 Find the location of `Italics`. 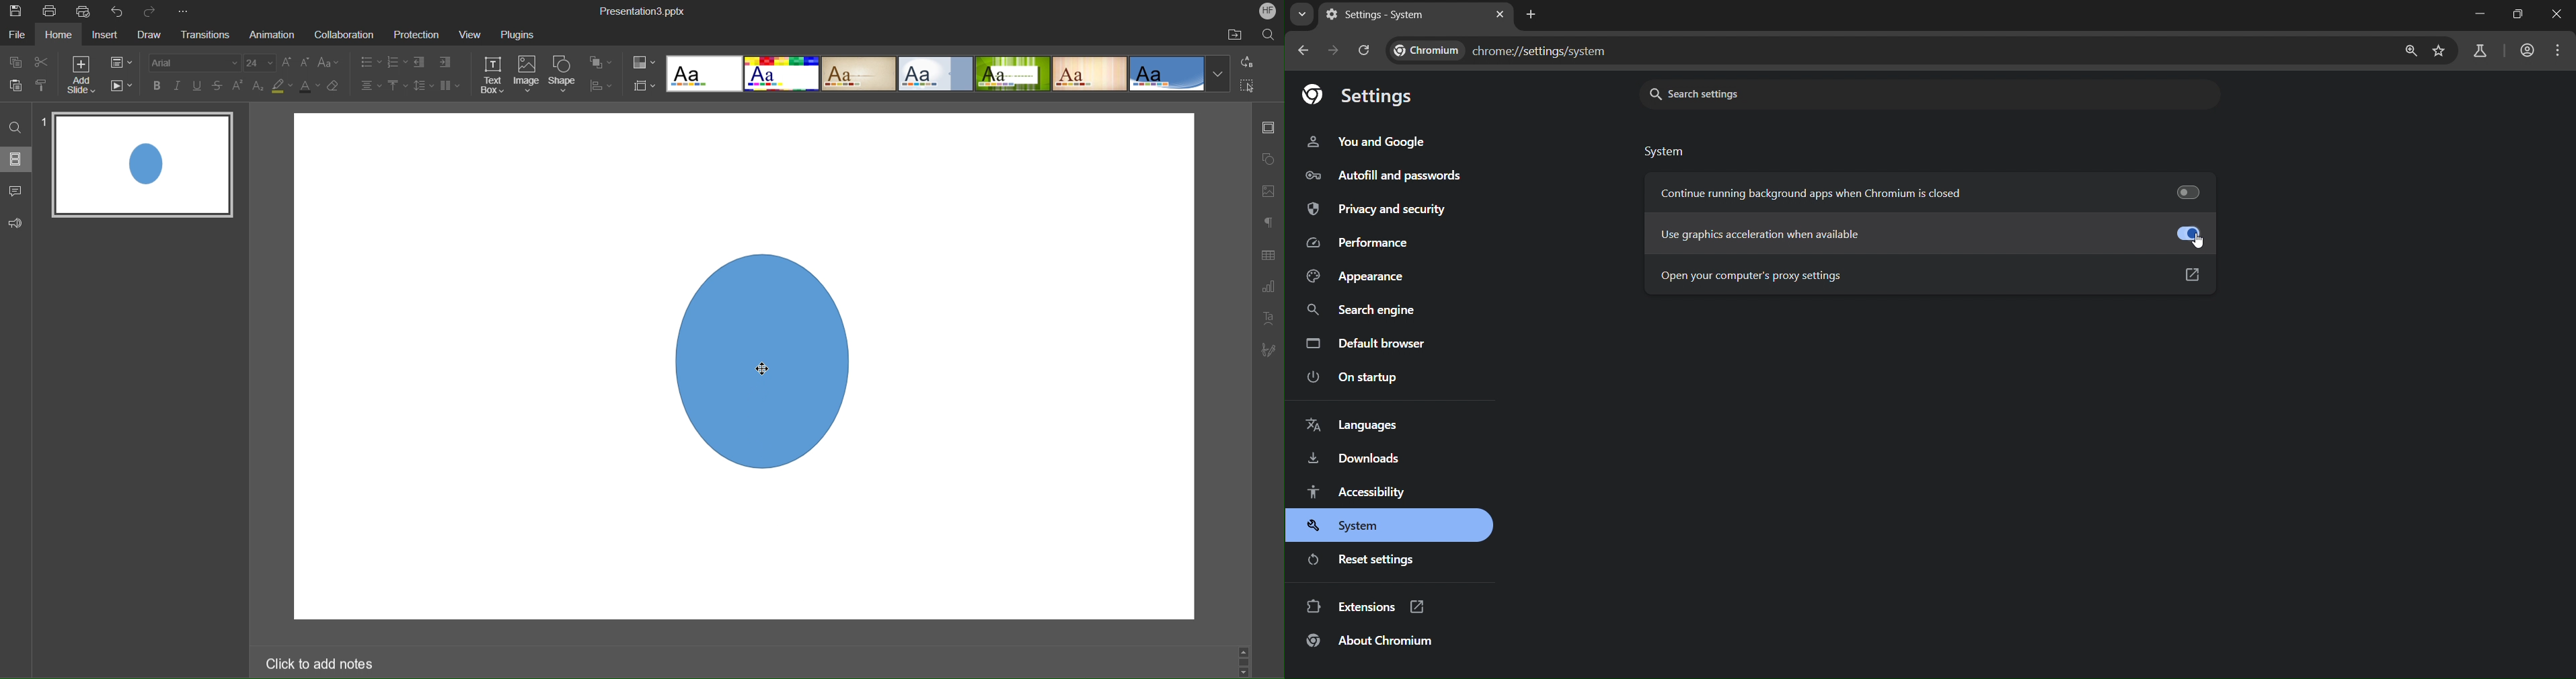

Italics is located at coordinates (178, 88).